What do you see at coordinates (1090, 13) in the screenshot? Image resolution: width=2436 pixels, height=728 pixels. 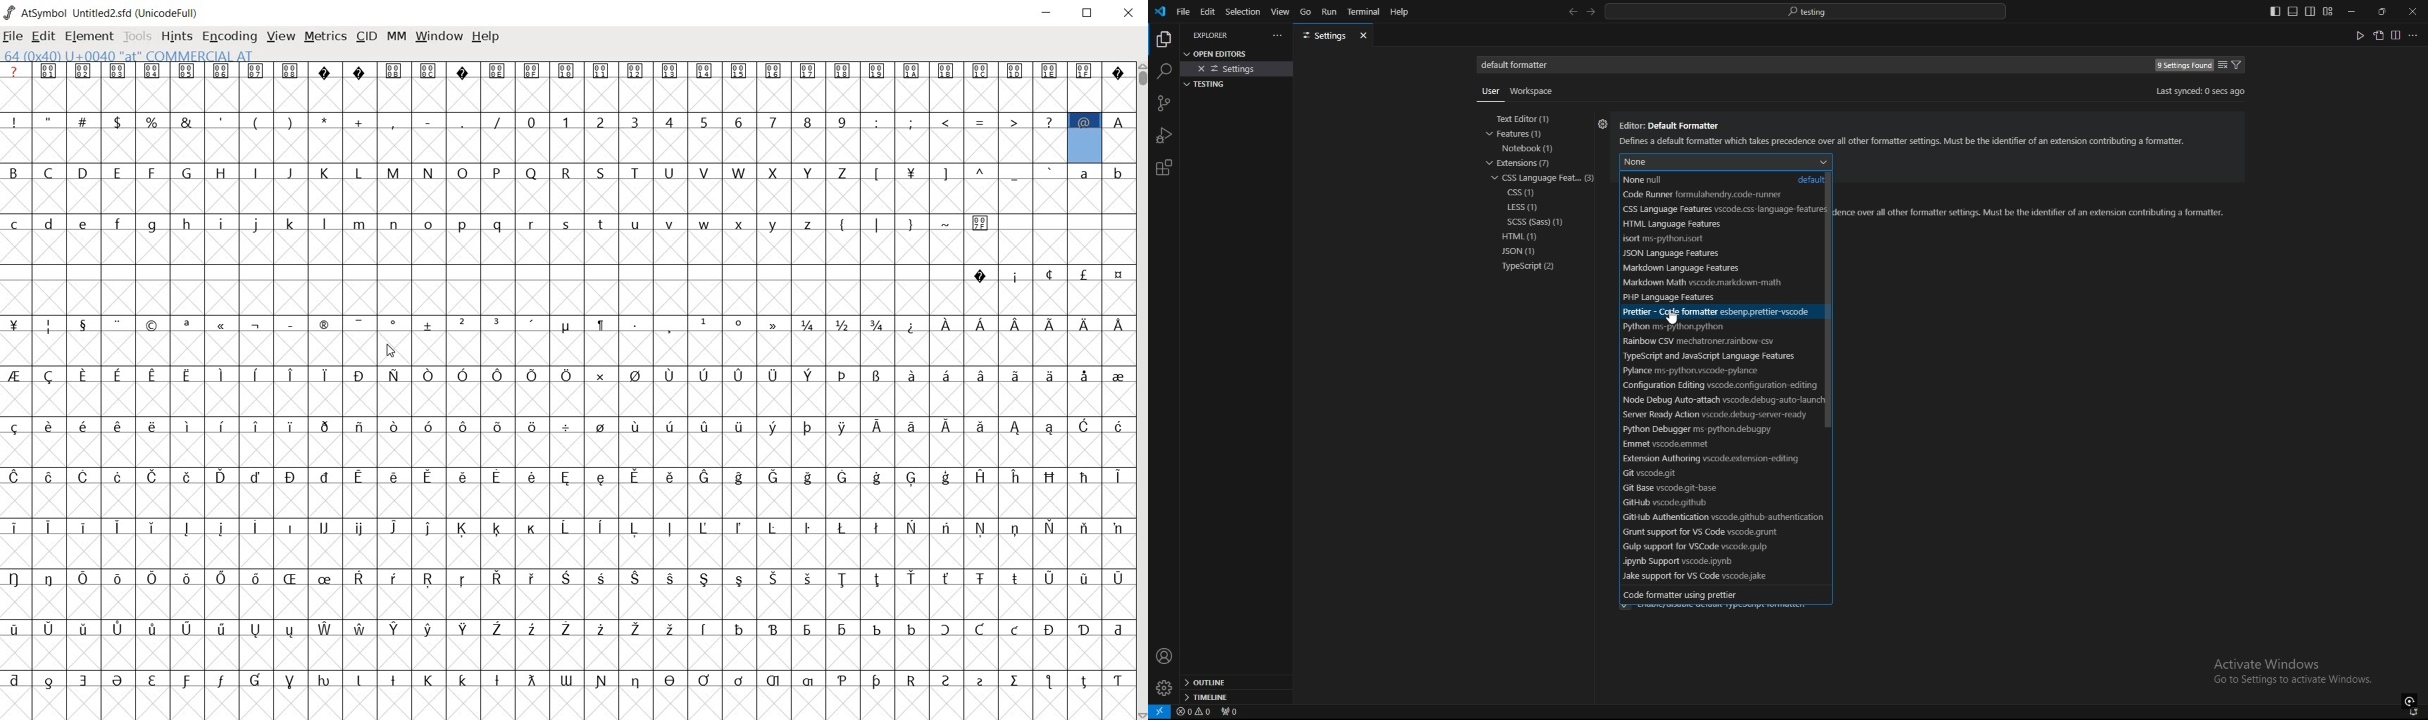 I see `restore down` at bounding box center [1090, 13].